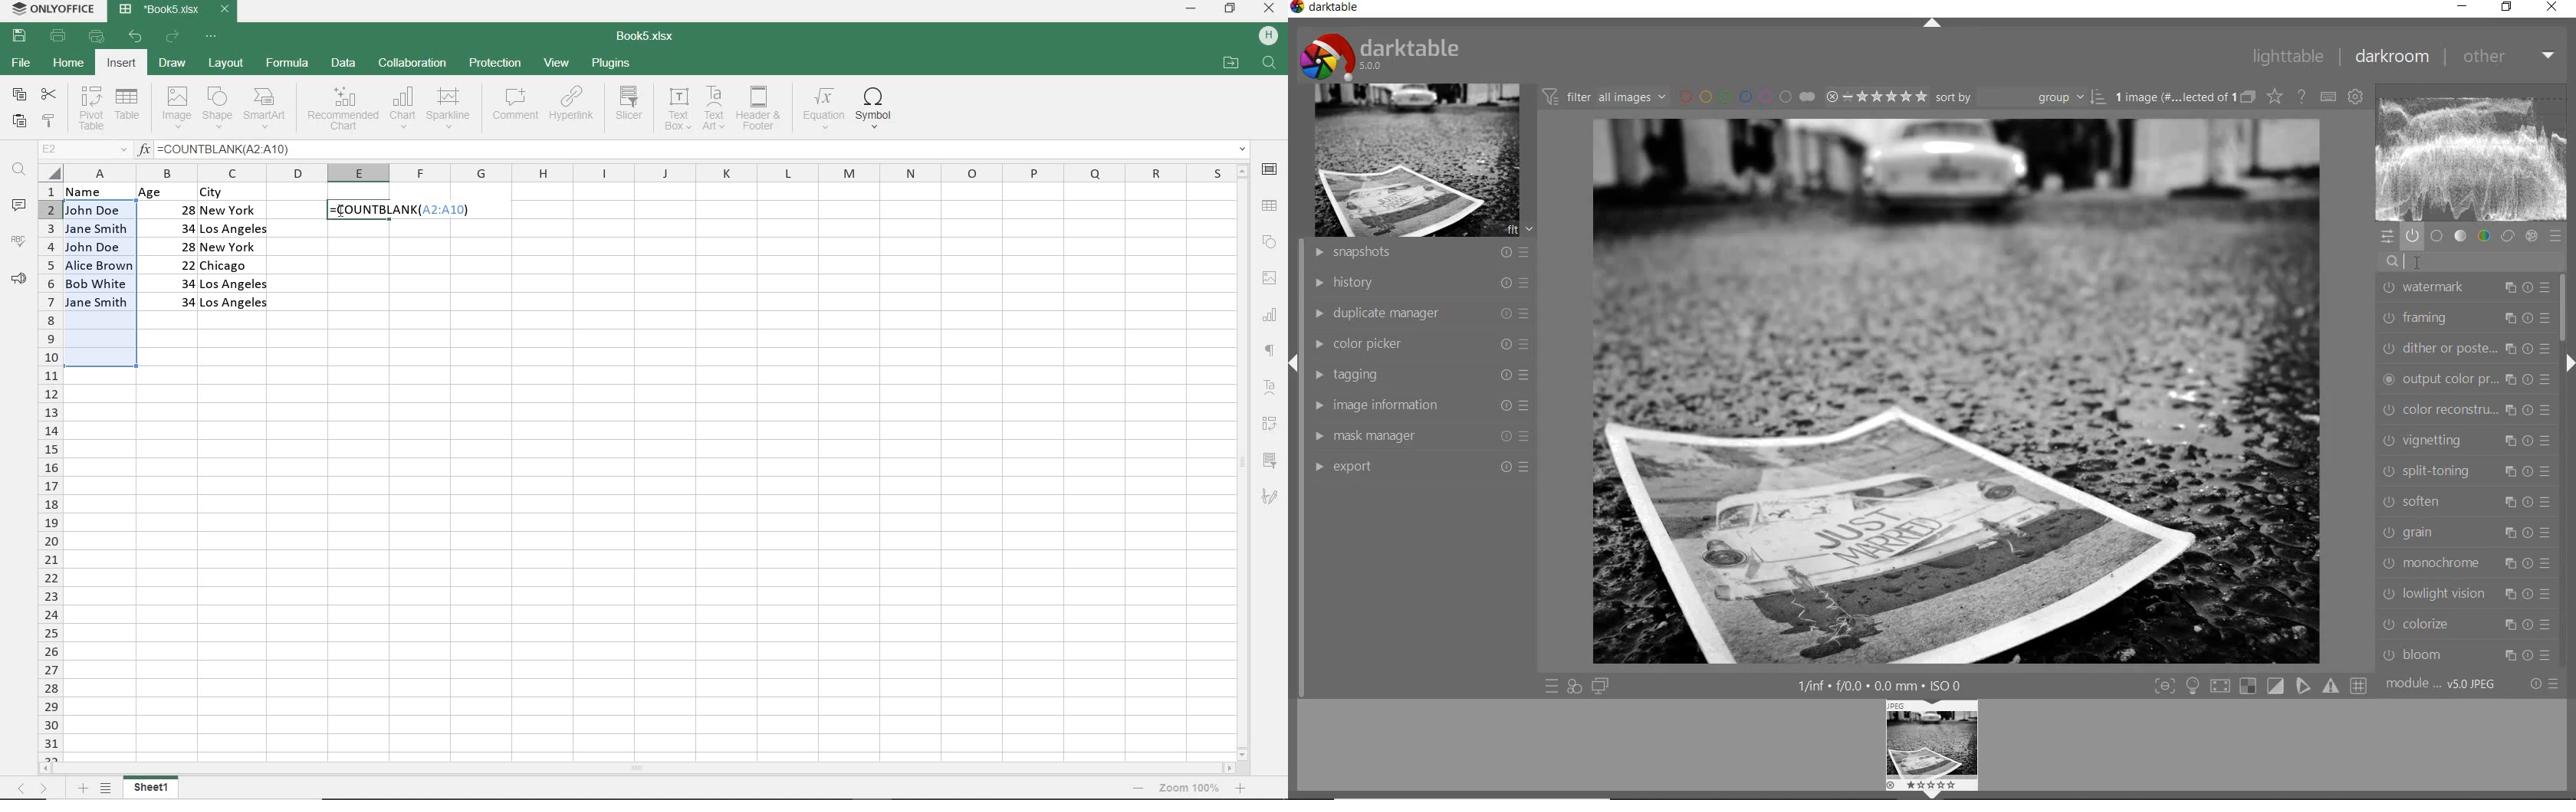 The image size is (2576, 812). What do you see at coordinates (176, 264) in the screenshot?
I see `22` at bounding box center [176, 264].